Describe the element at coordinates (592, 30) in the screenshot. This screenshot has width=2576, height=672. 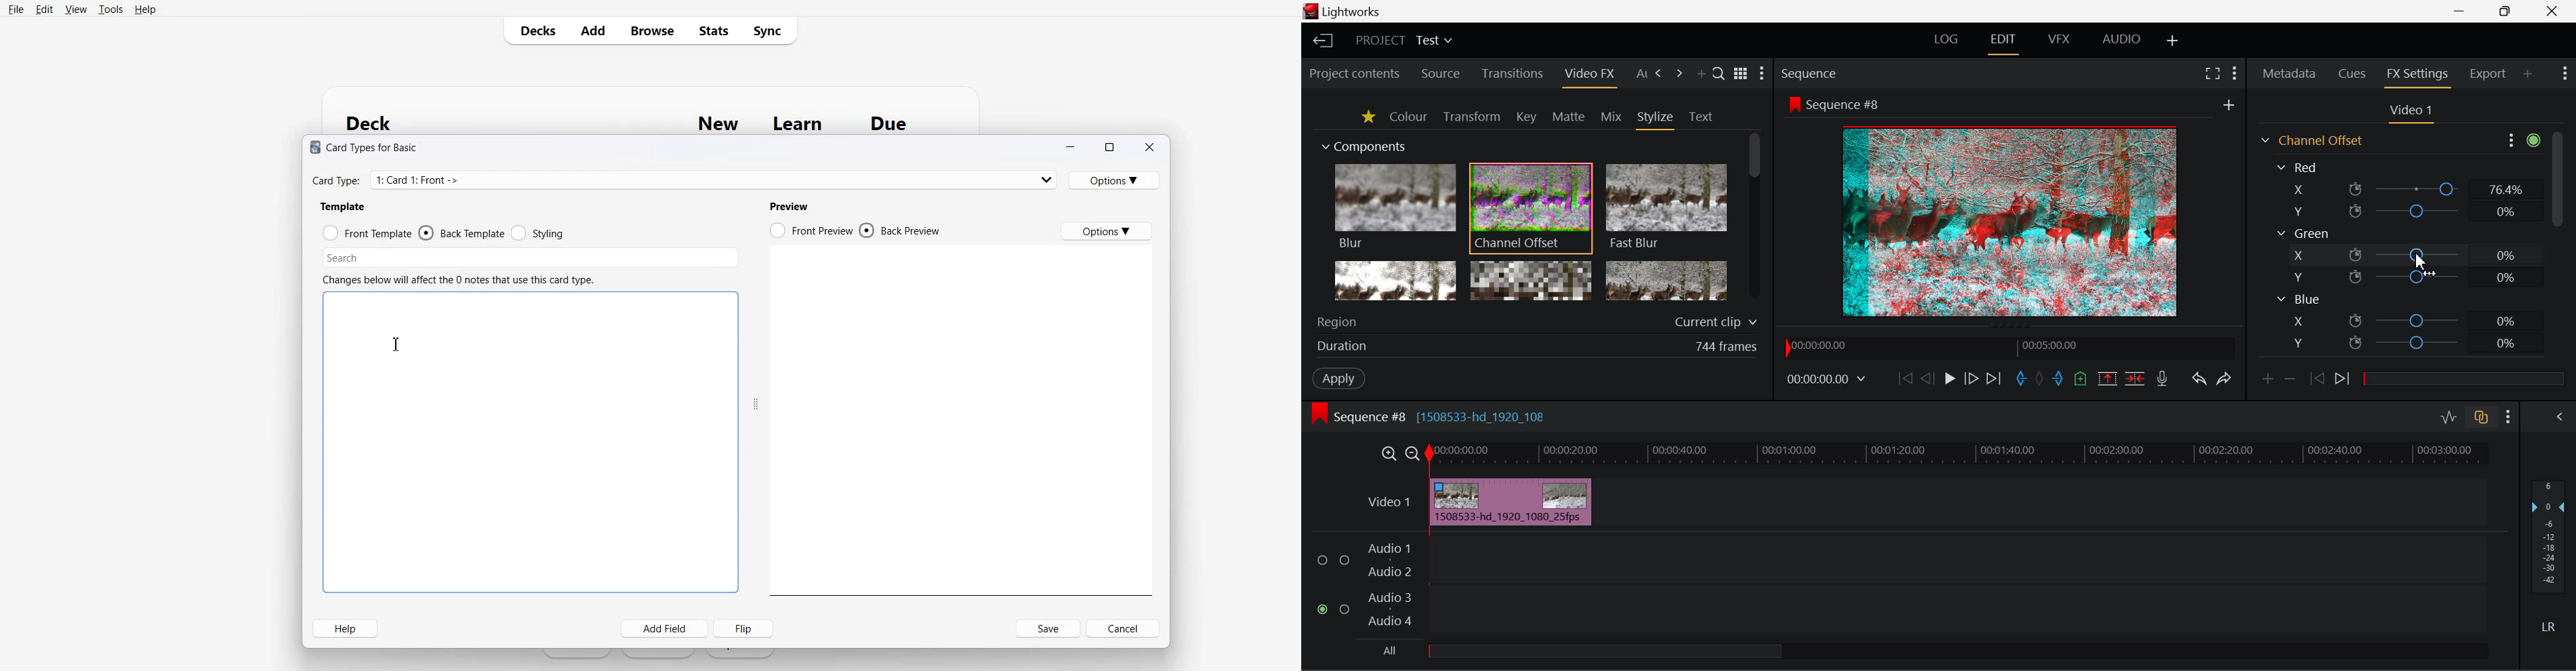
I see `Add` at that location.